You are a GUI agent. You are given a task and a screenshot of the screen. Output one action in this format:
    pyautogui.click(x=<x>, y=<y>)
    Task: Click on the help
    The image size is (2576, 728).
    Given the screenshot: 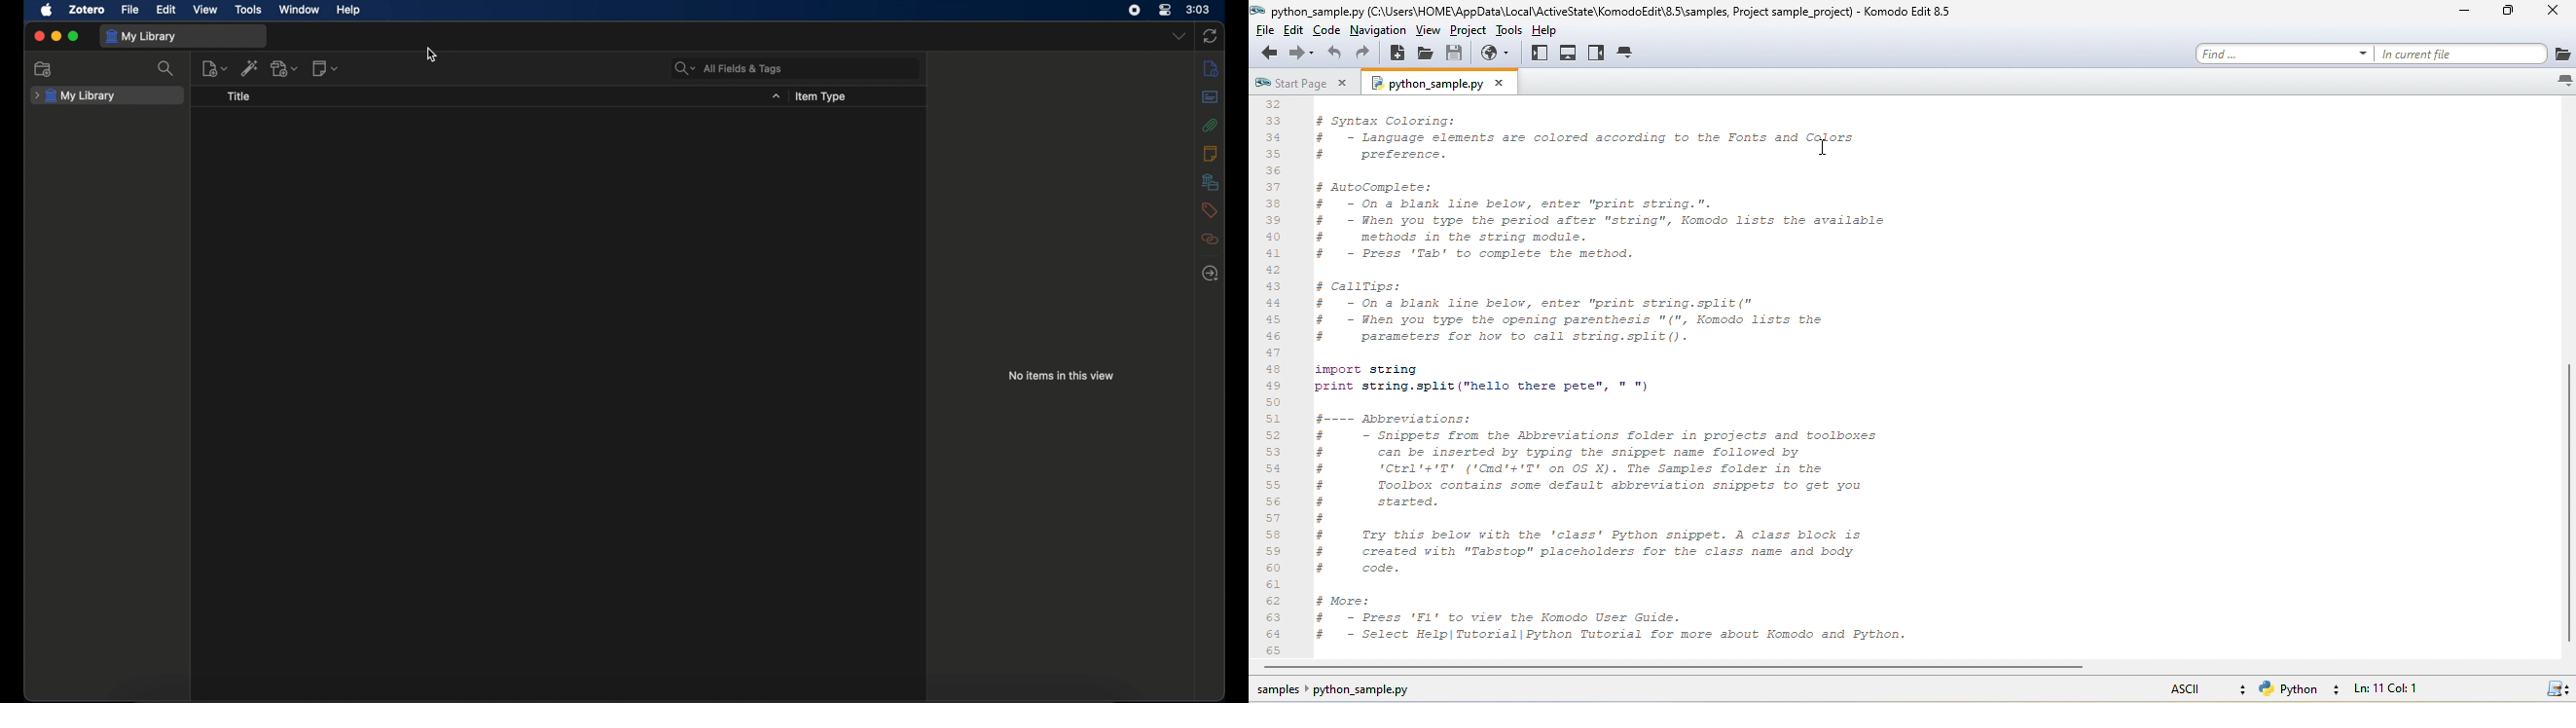 What is the action you would take?
    pyautogui.click(x=348, y=10)
    